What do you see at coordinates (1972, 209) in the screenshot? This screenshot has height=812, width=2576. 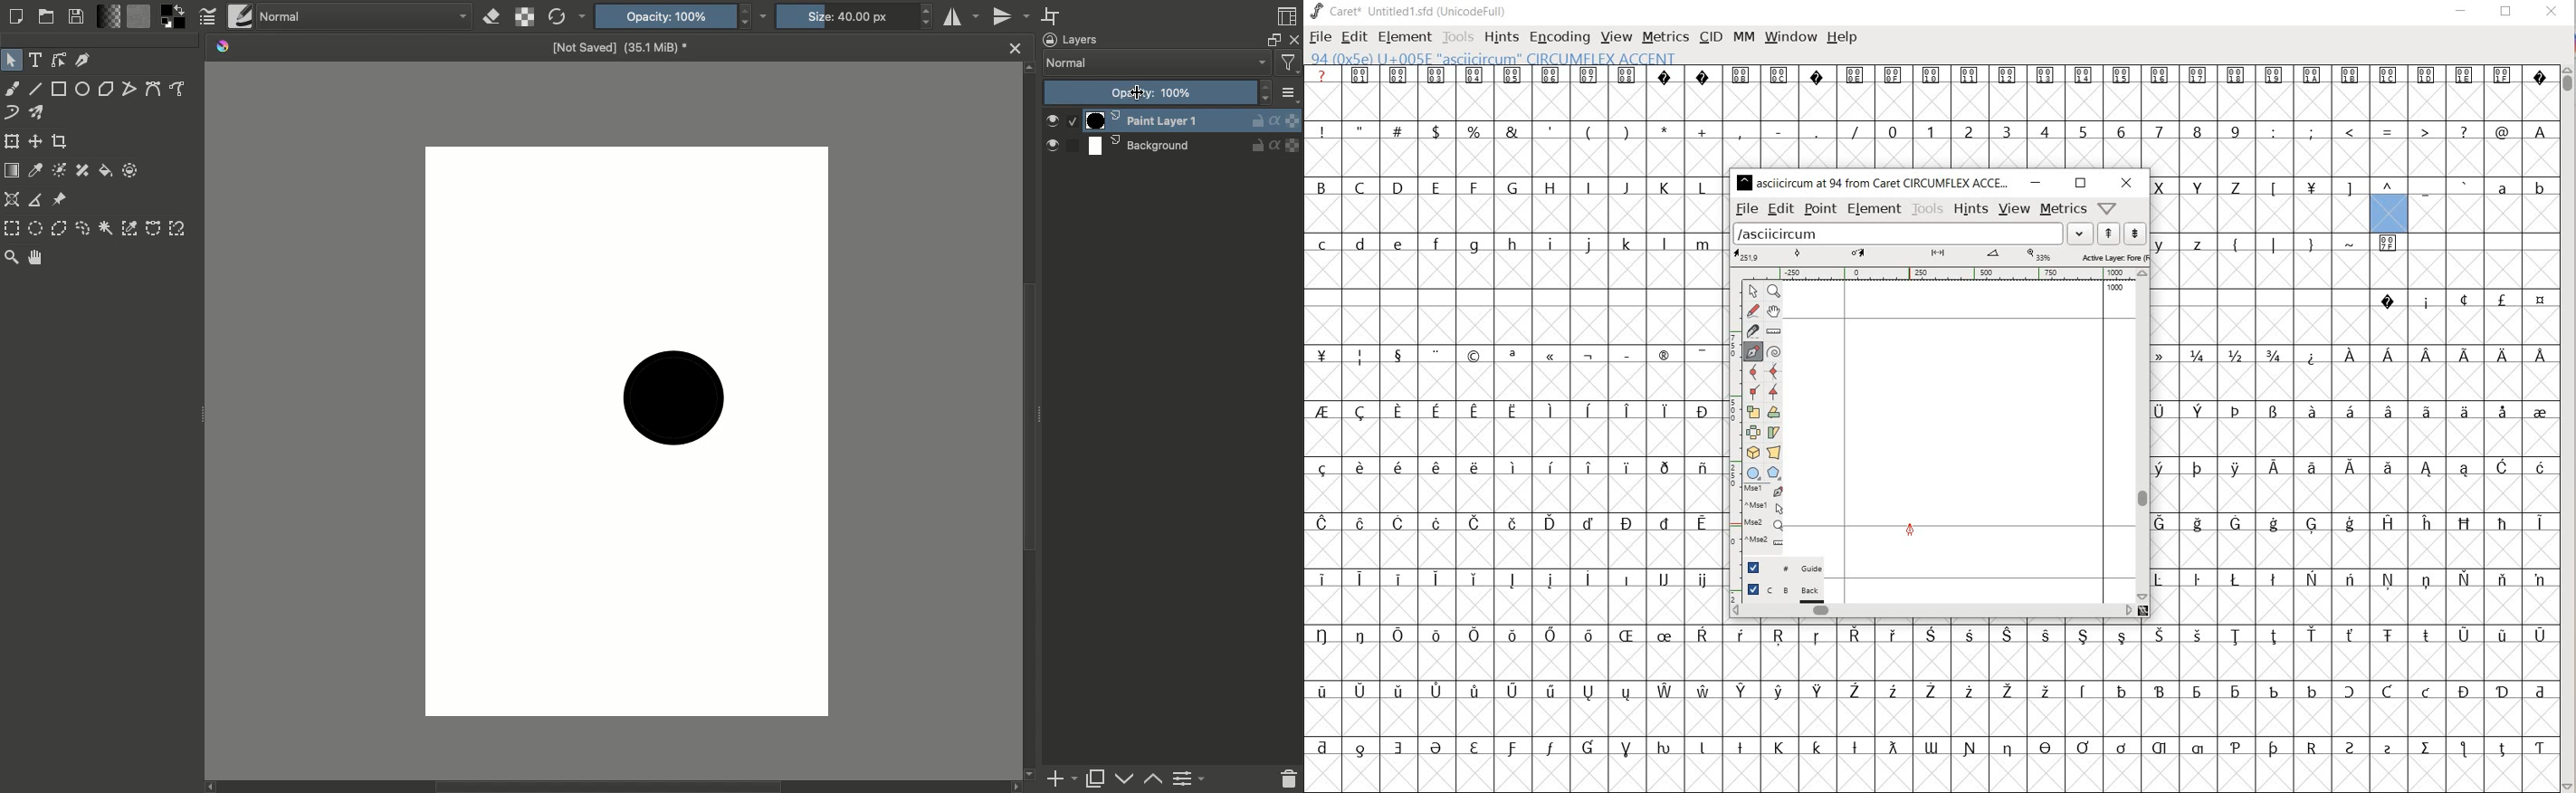 I see `hints` at bounding box center [1972, 209].